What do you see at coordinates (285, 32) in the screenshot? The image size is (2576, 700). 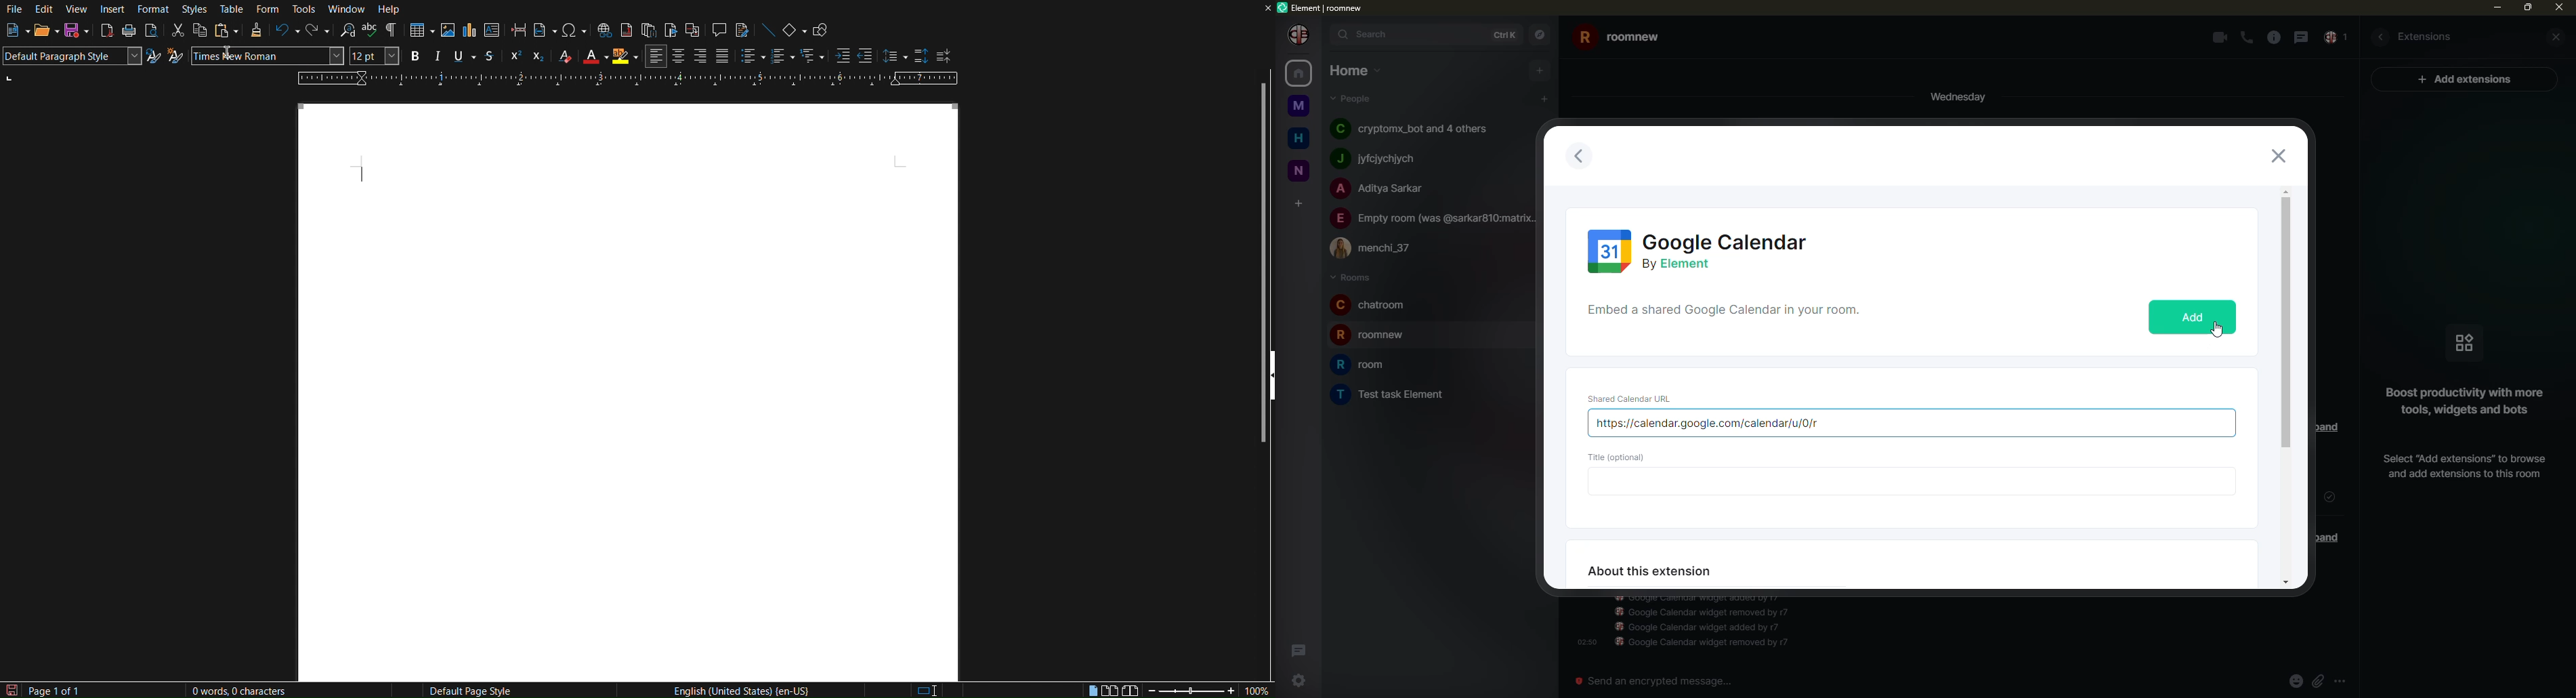 I see `Undo` at bounding box center [285, 32].